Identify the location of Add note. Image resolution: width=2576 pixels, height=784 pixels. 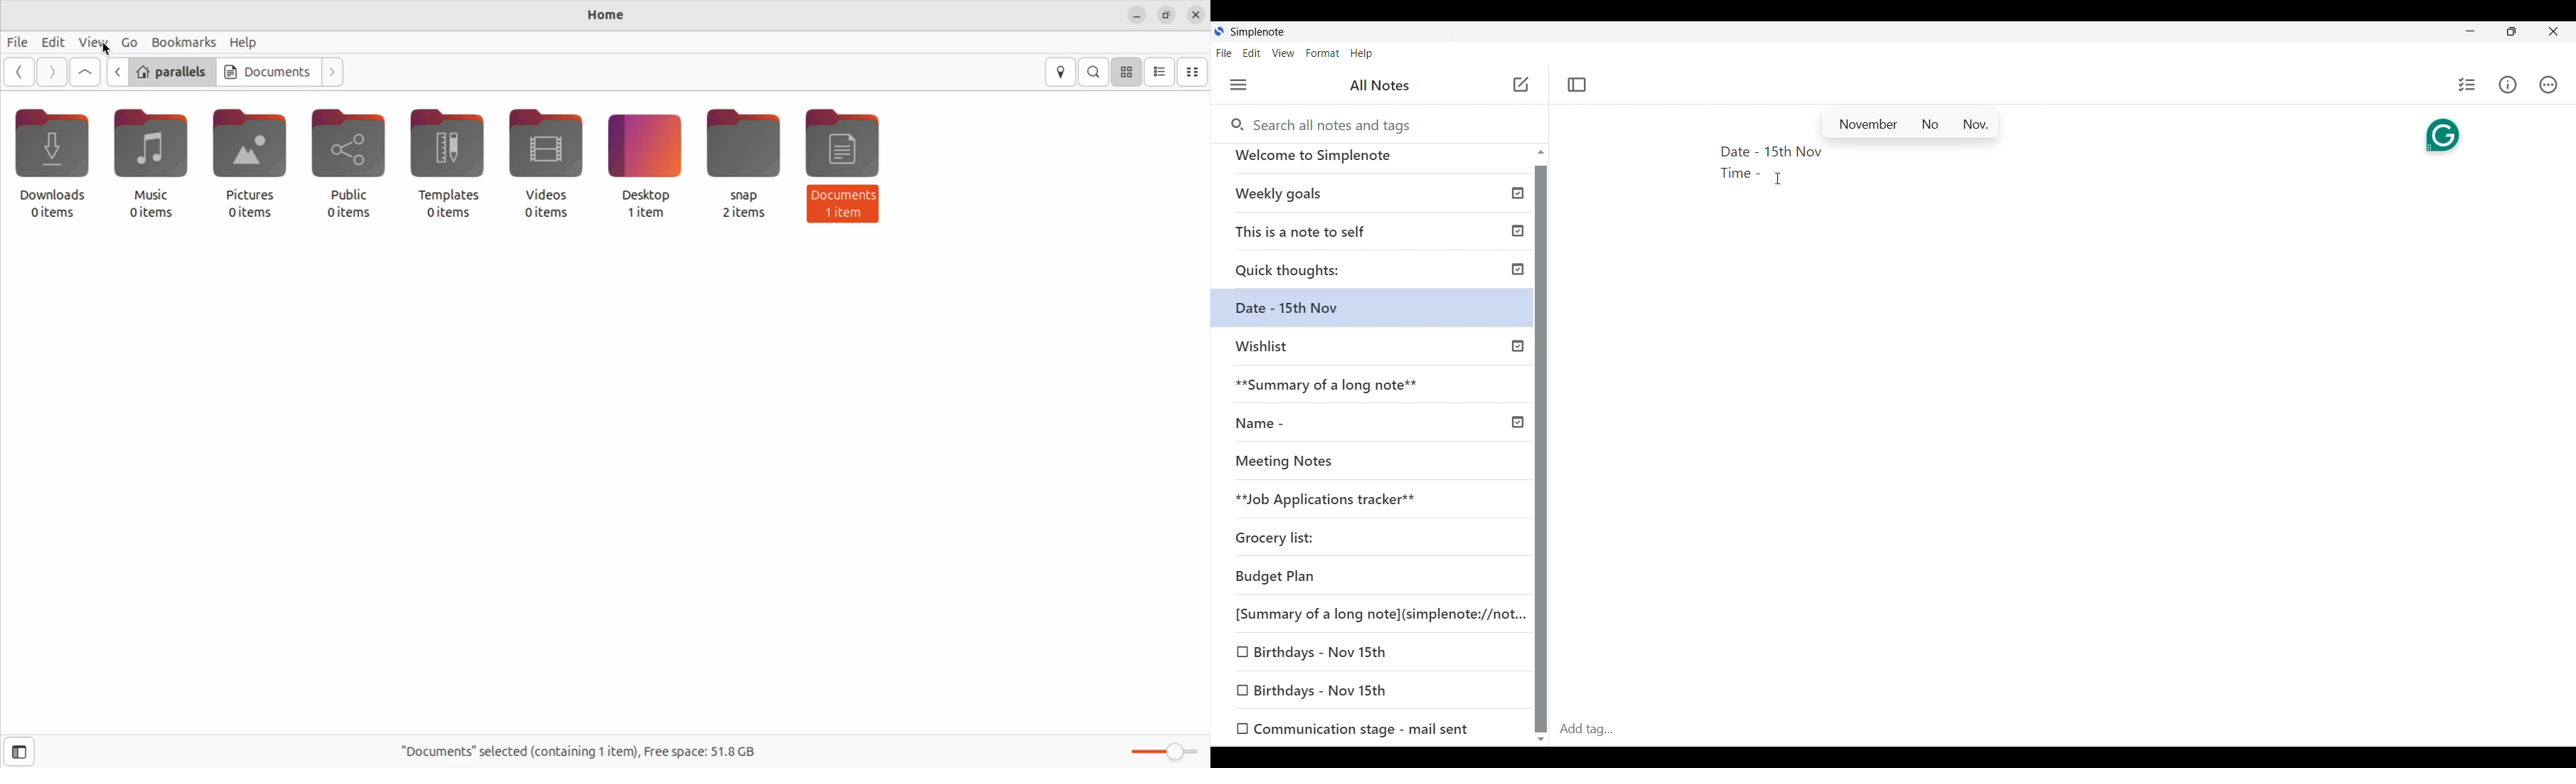
(1522, 85).